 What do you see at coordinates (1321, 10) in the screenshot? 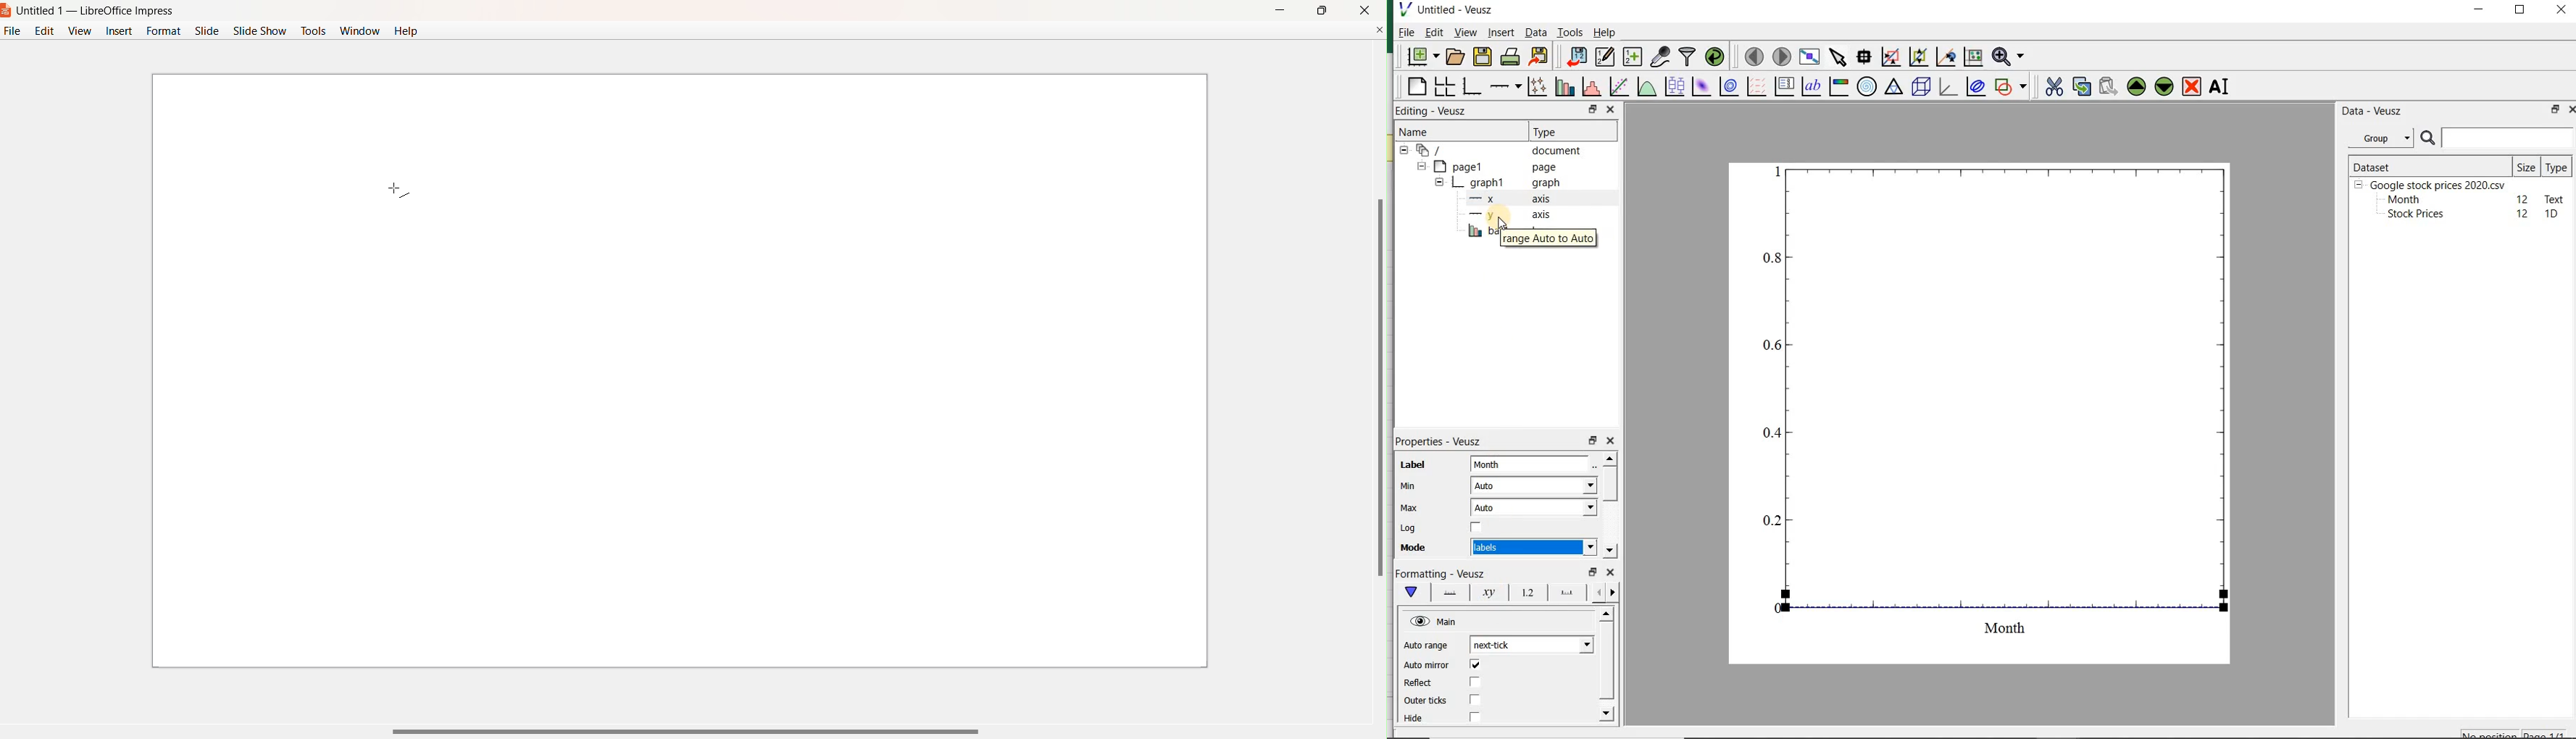
I see `maximize` at bounding box center [1321, 10].